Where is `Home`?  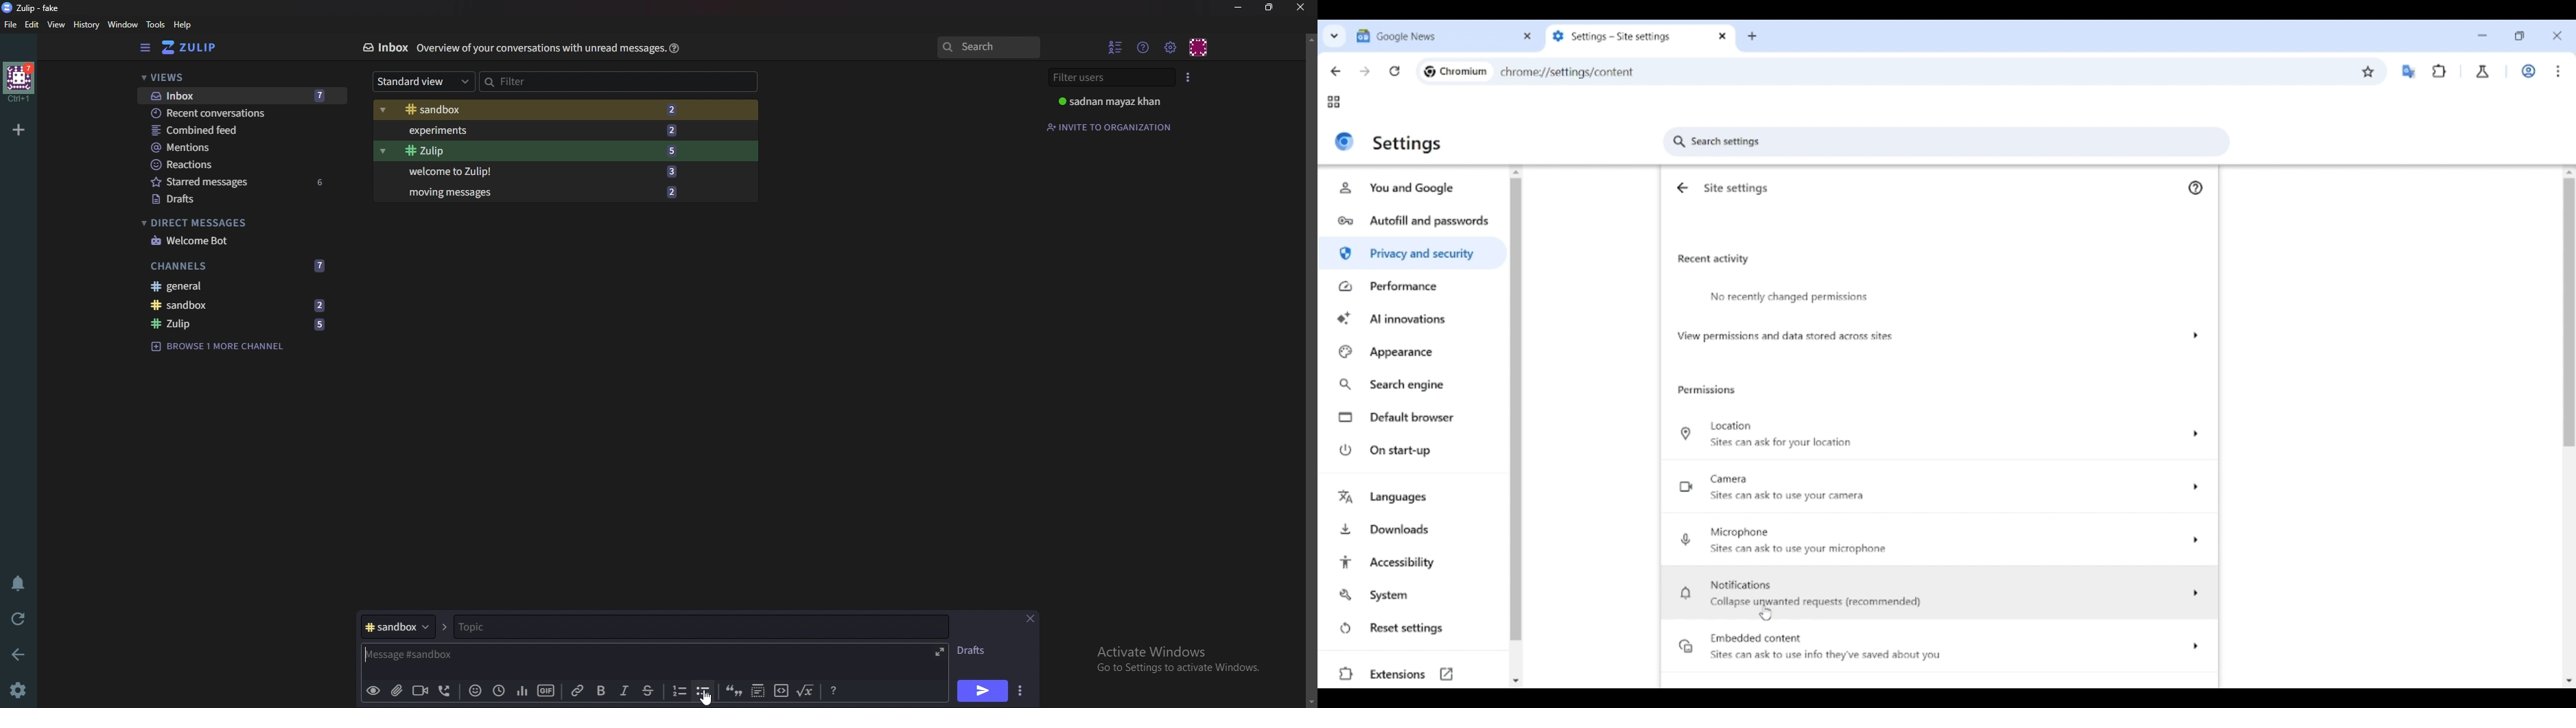 Home is located at coordinates (20, 82).